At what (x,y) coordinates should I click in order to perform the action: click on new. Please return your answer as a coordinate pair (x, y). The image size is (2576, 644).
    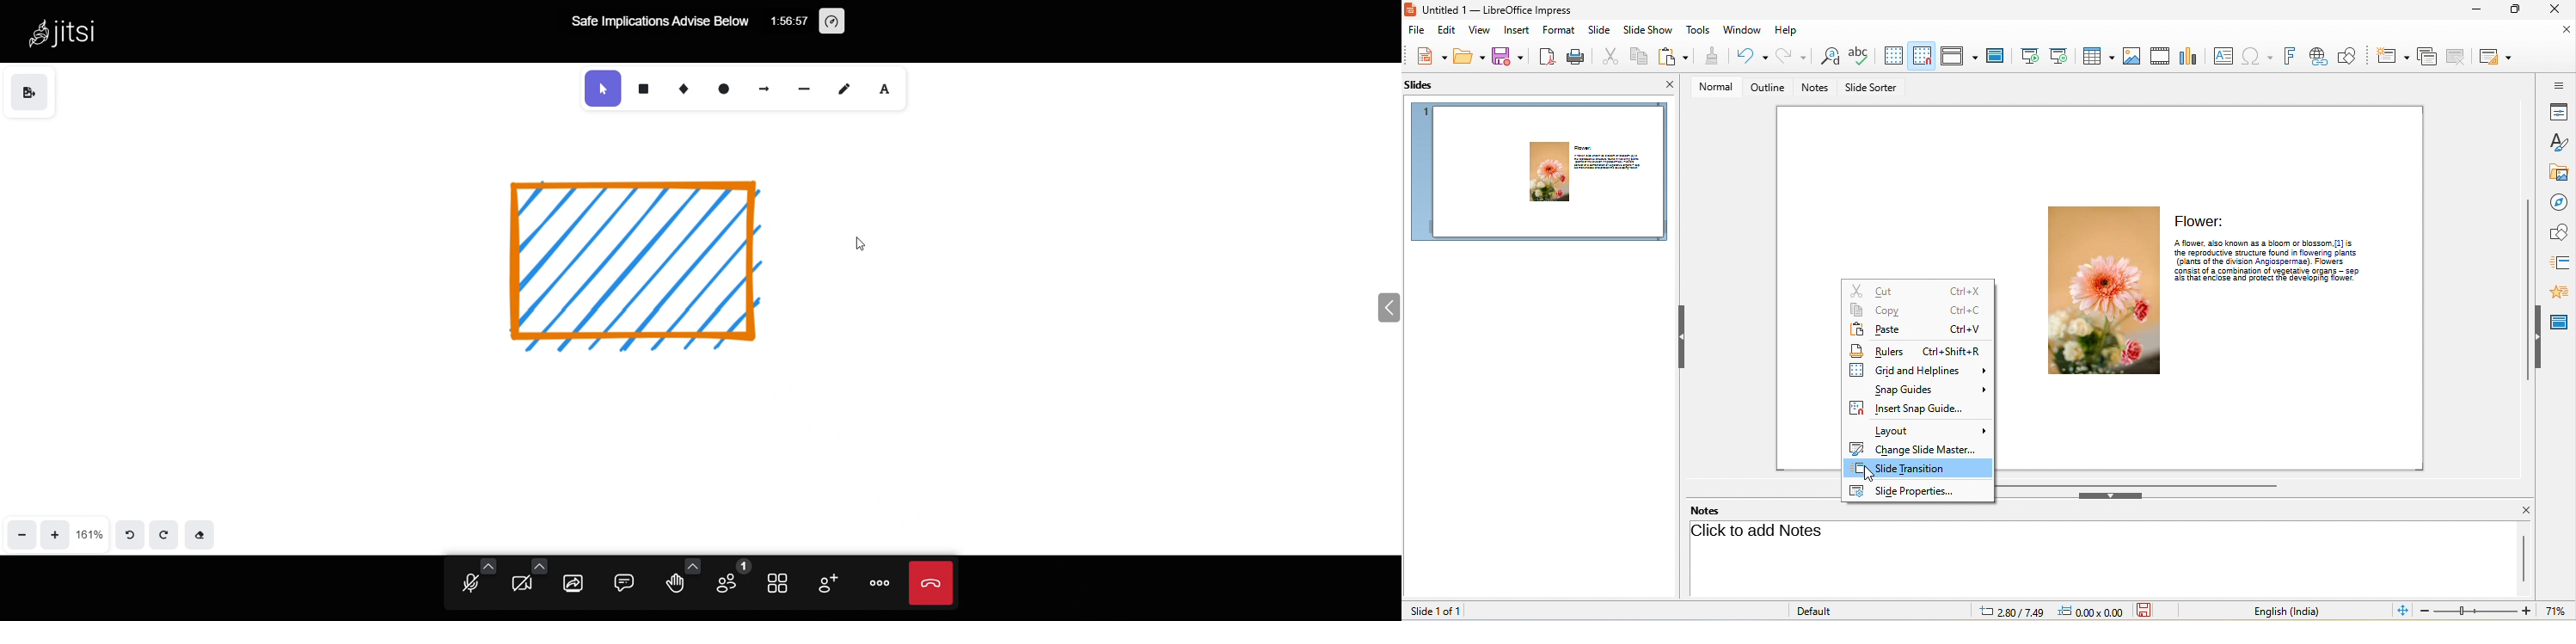
    Looking at the image, I should click on (1428, 58).